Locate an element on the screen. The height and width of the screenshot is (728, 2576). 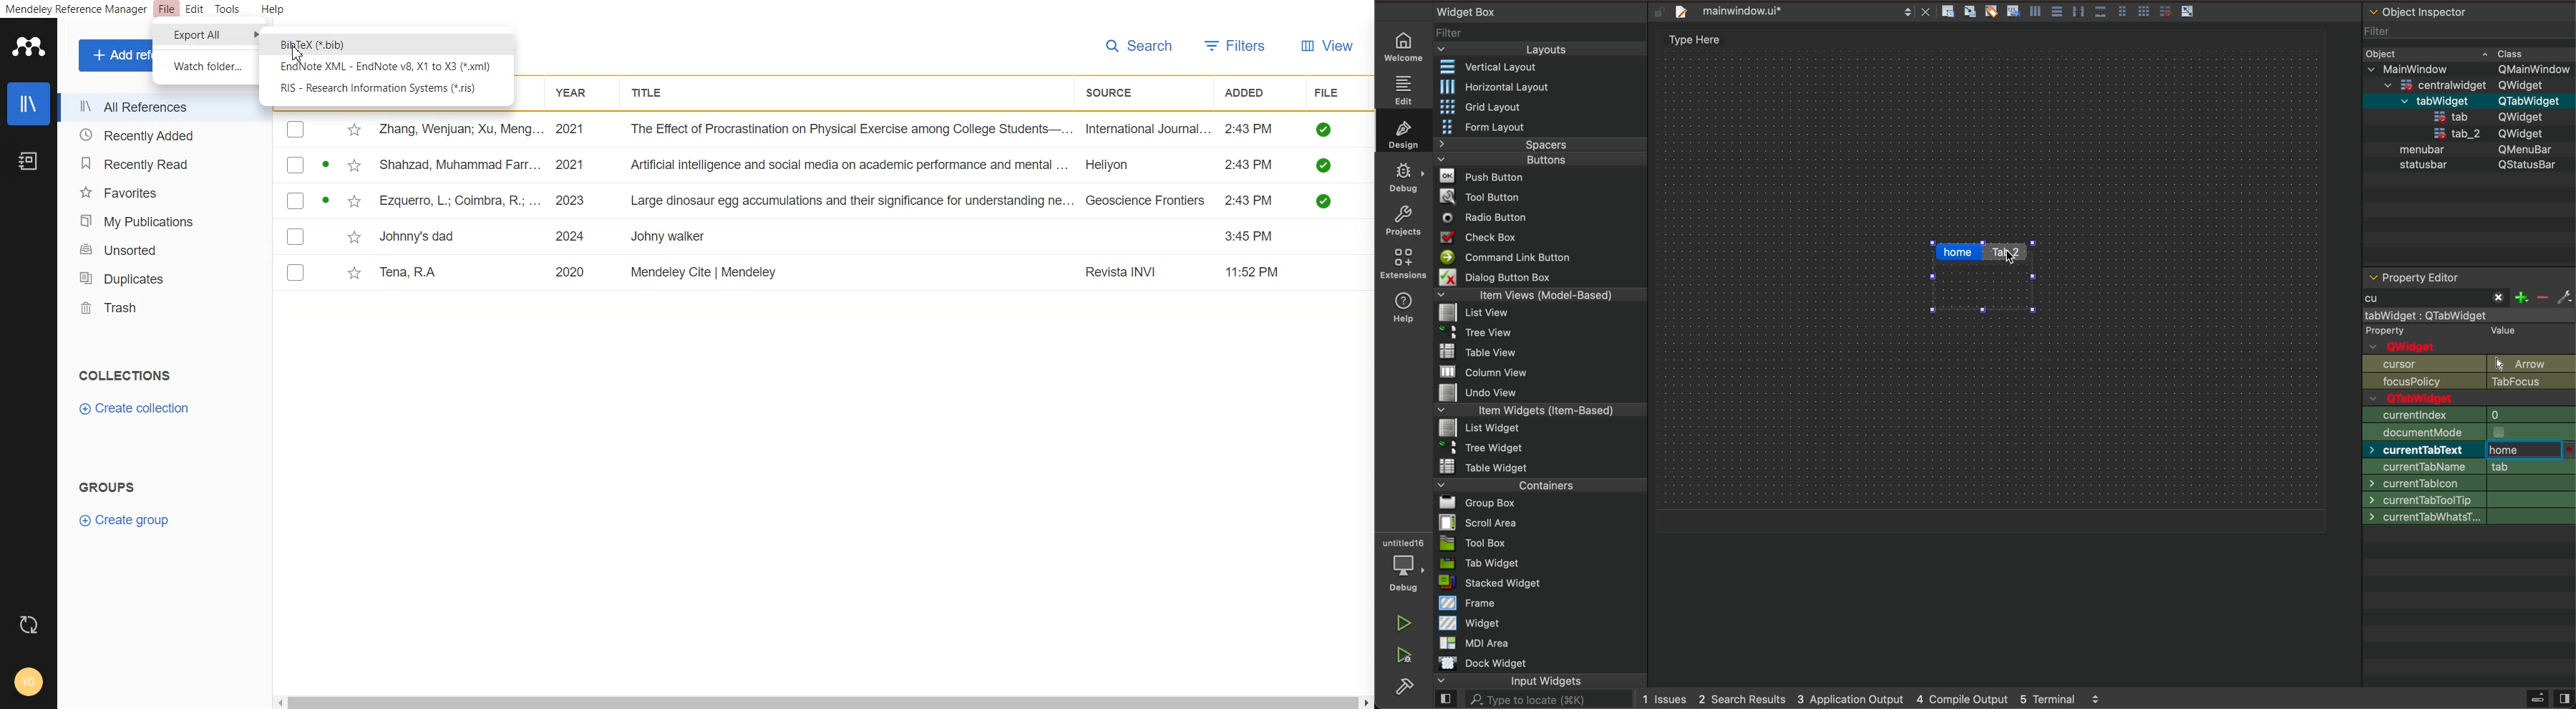
 Command Link Button is located at coordinates (1504, 257).